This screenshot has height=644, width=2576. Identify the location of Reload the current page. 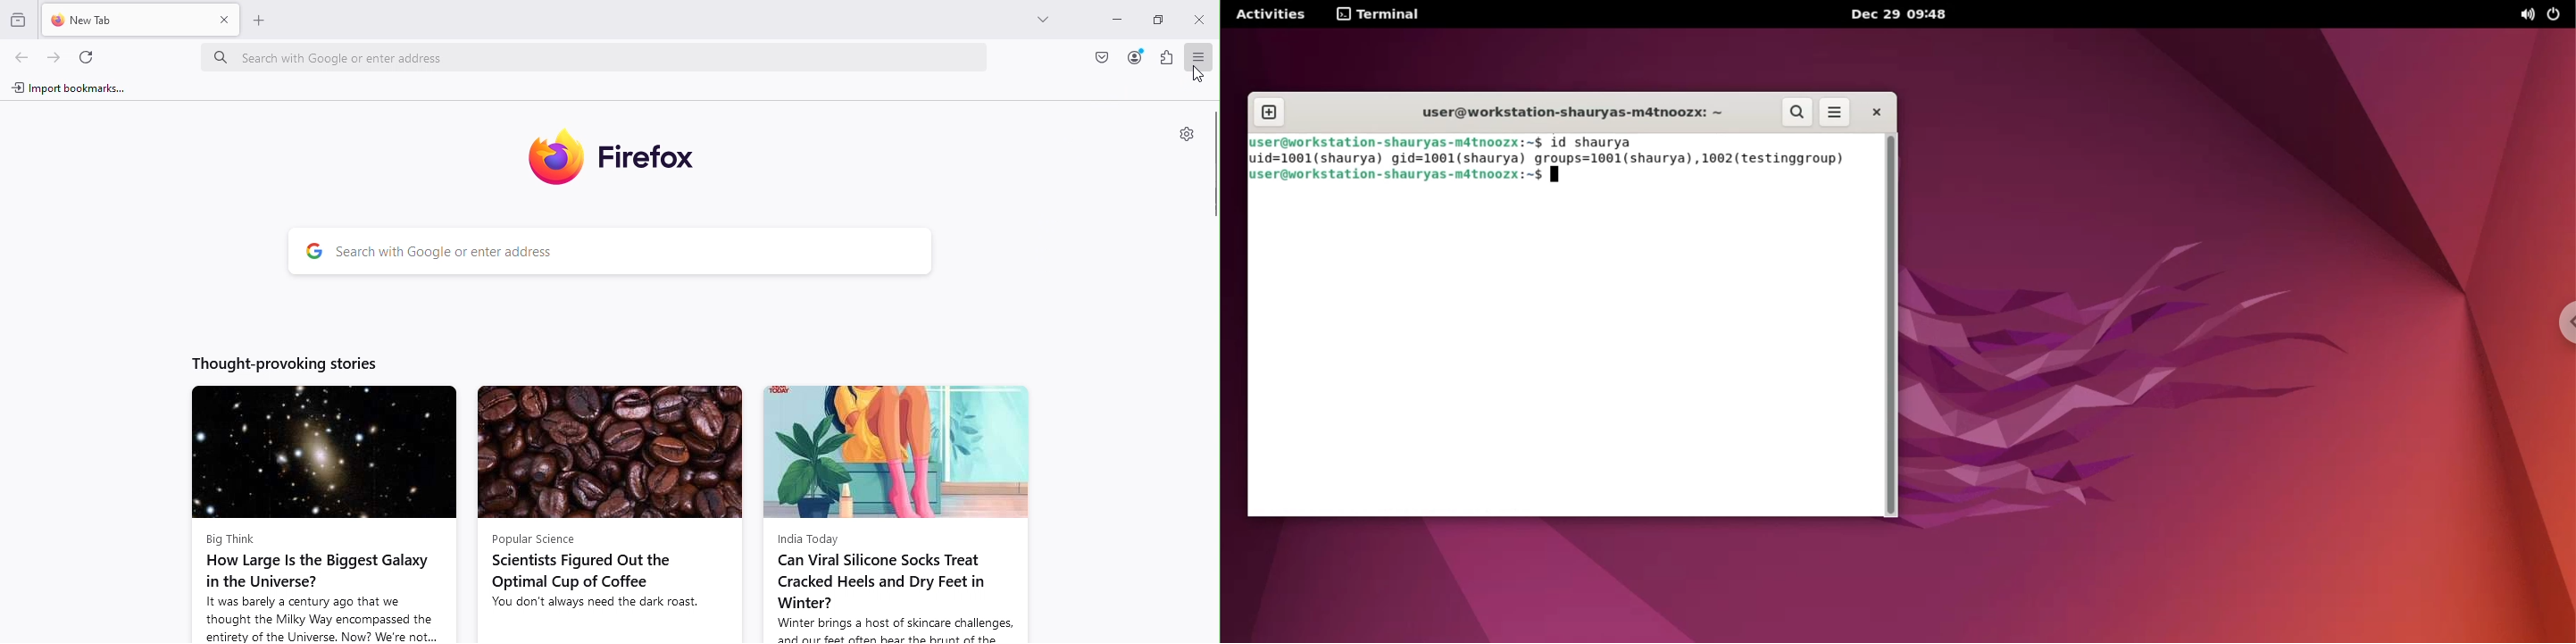
(83, 56).